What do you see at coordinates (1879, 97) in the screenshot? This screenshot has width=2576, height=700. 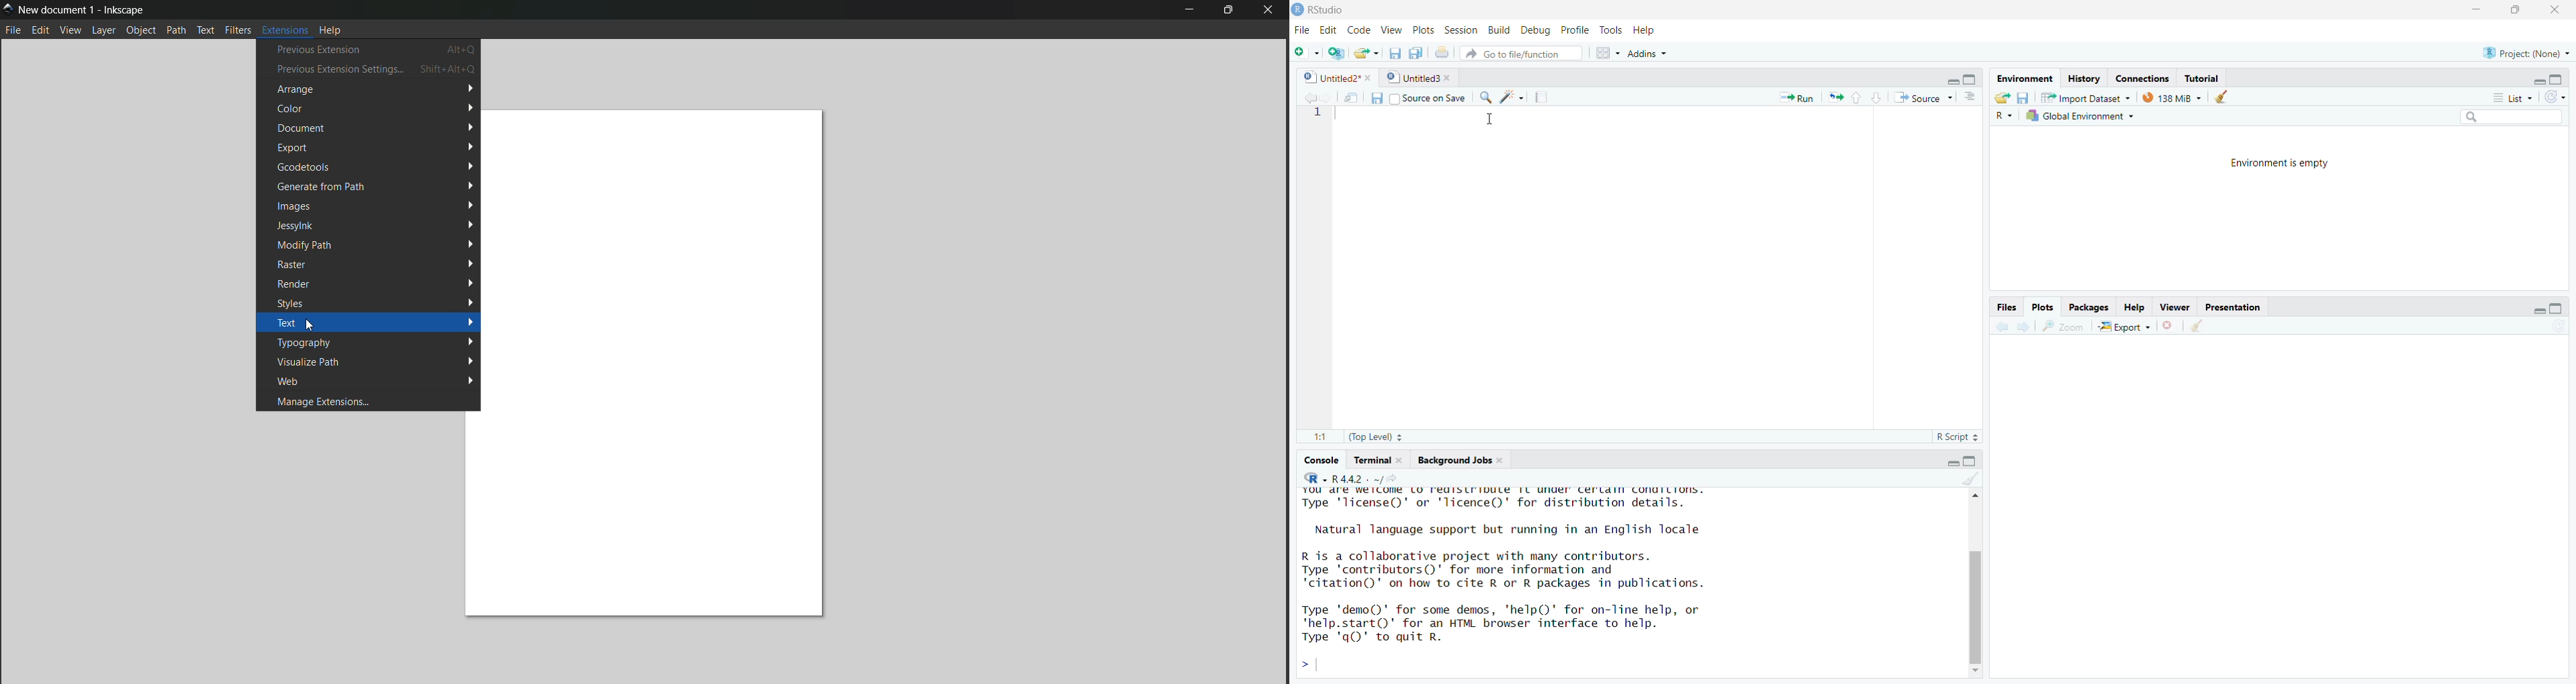 I see `down` at bounding box center [1879, 97].